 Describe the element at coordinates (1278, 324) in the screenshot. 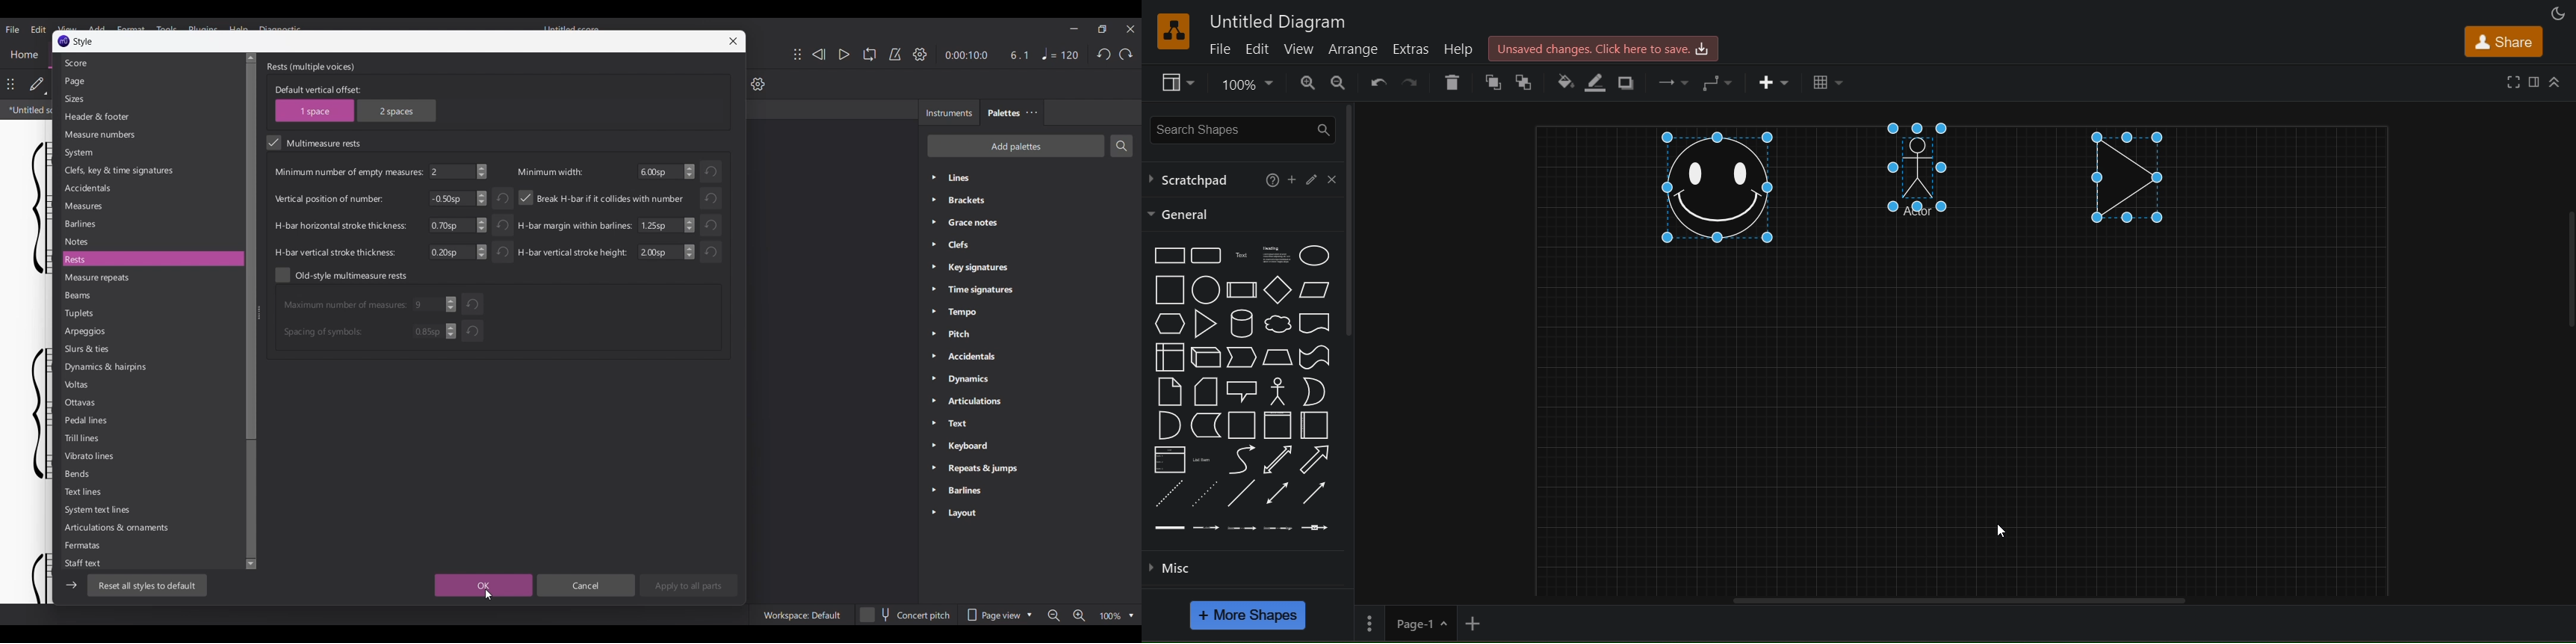

I see `cloud` at that location.